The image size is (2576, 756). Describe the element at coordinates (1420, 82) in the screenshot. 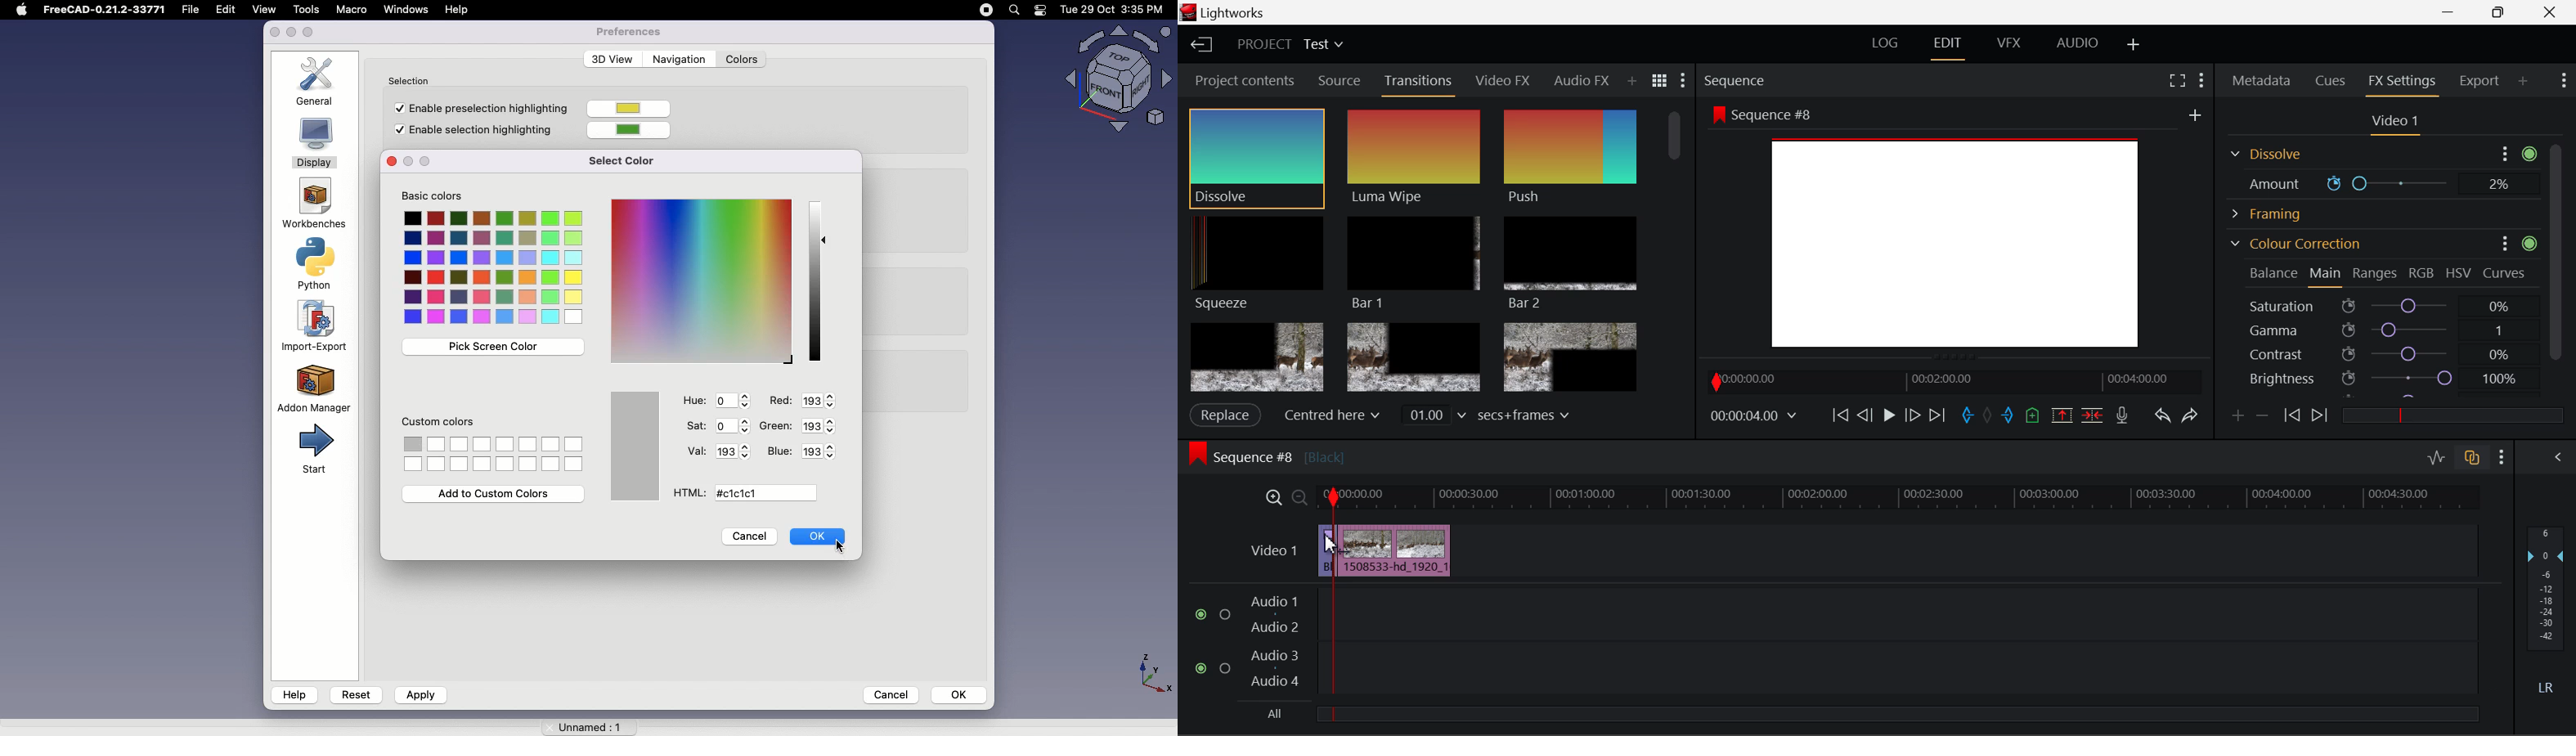

I see `Transitions` at that location.